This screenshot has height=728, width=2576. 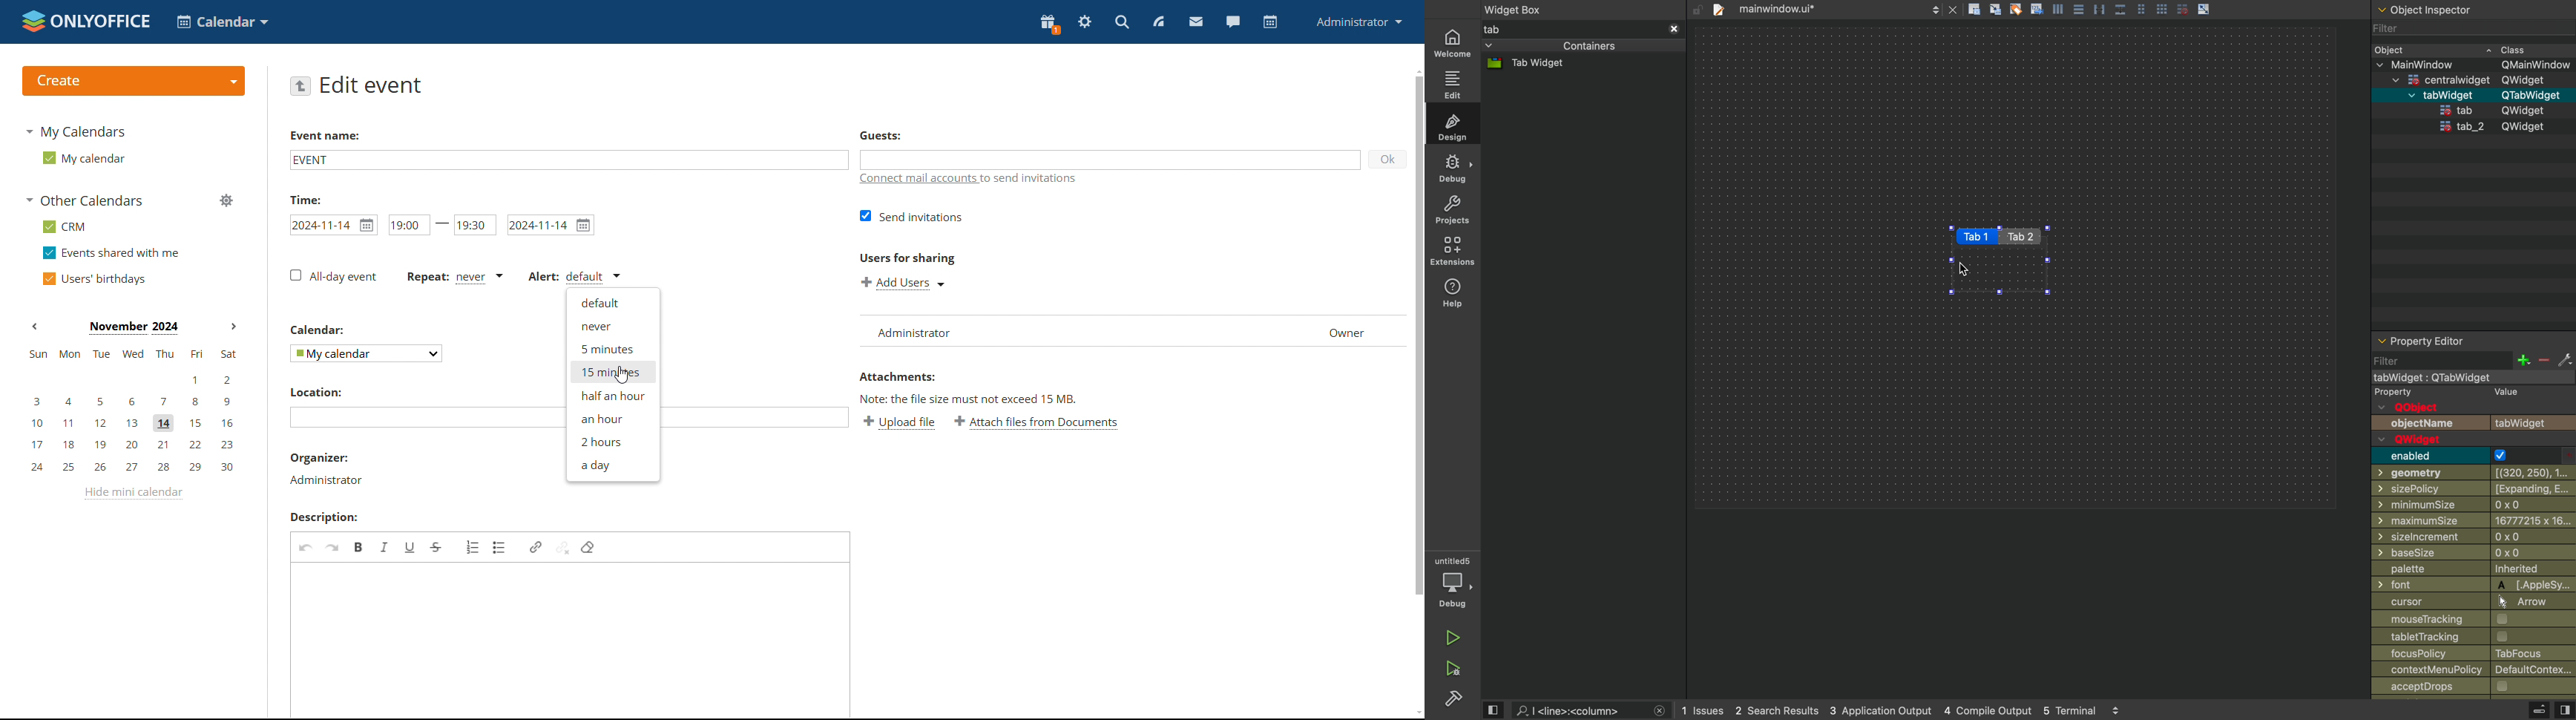 I want to click on 2 hours, so click(x=611, y=441).